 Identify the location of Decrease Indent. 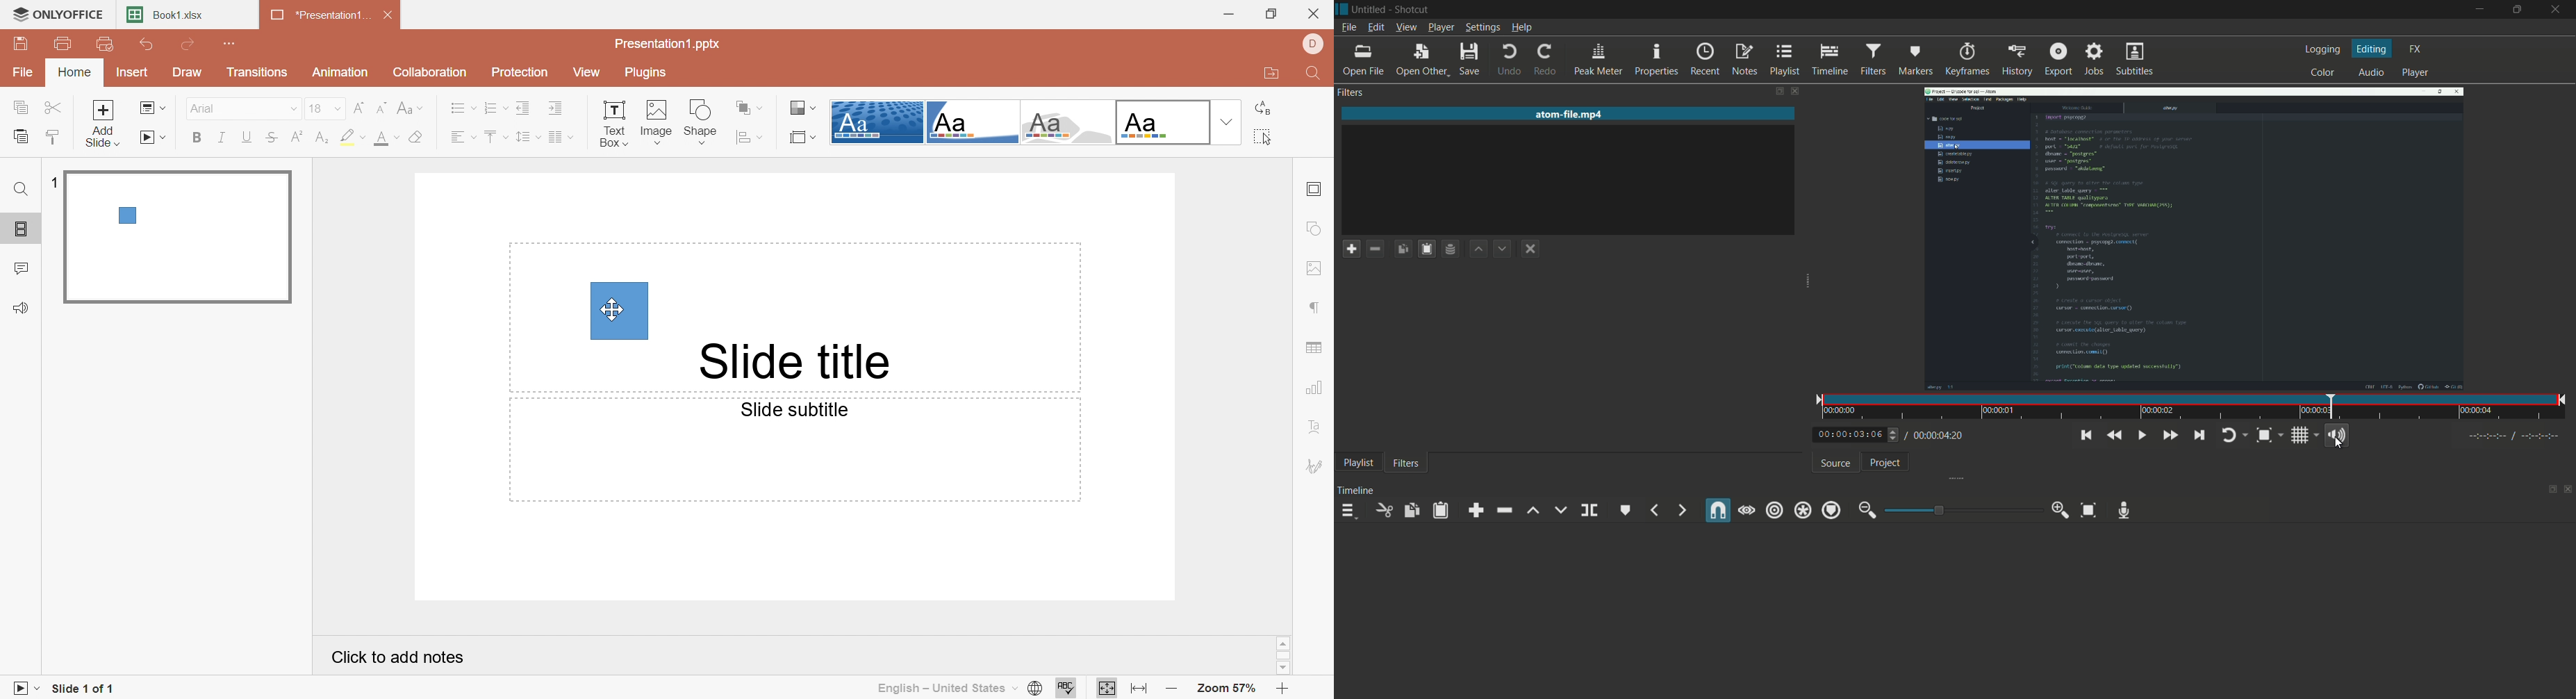
(524, 108).